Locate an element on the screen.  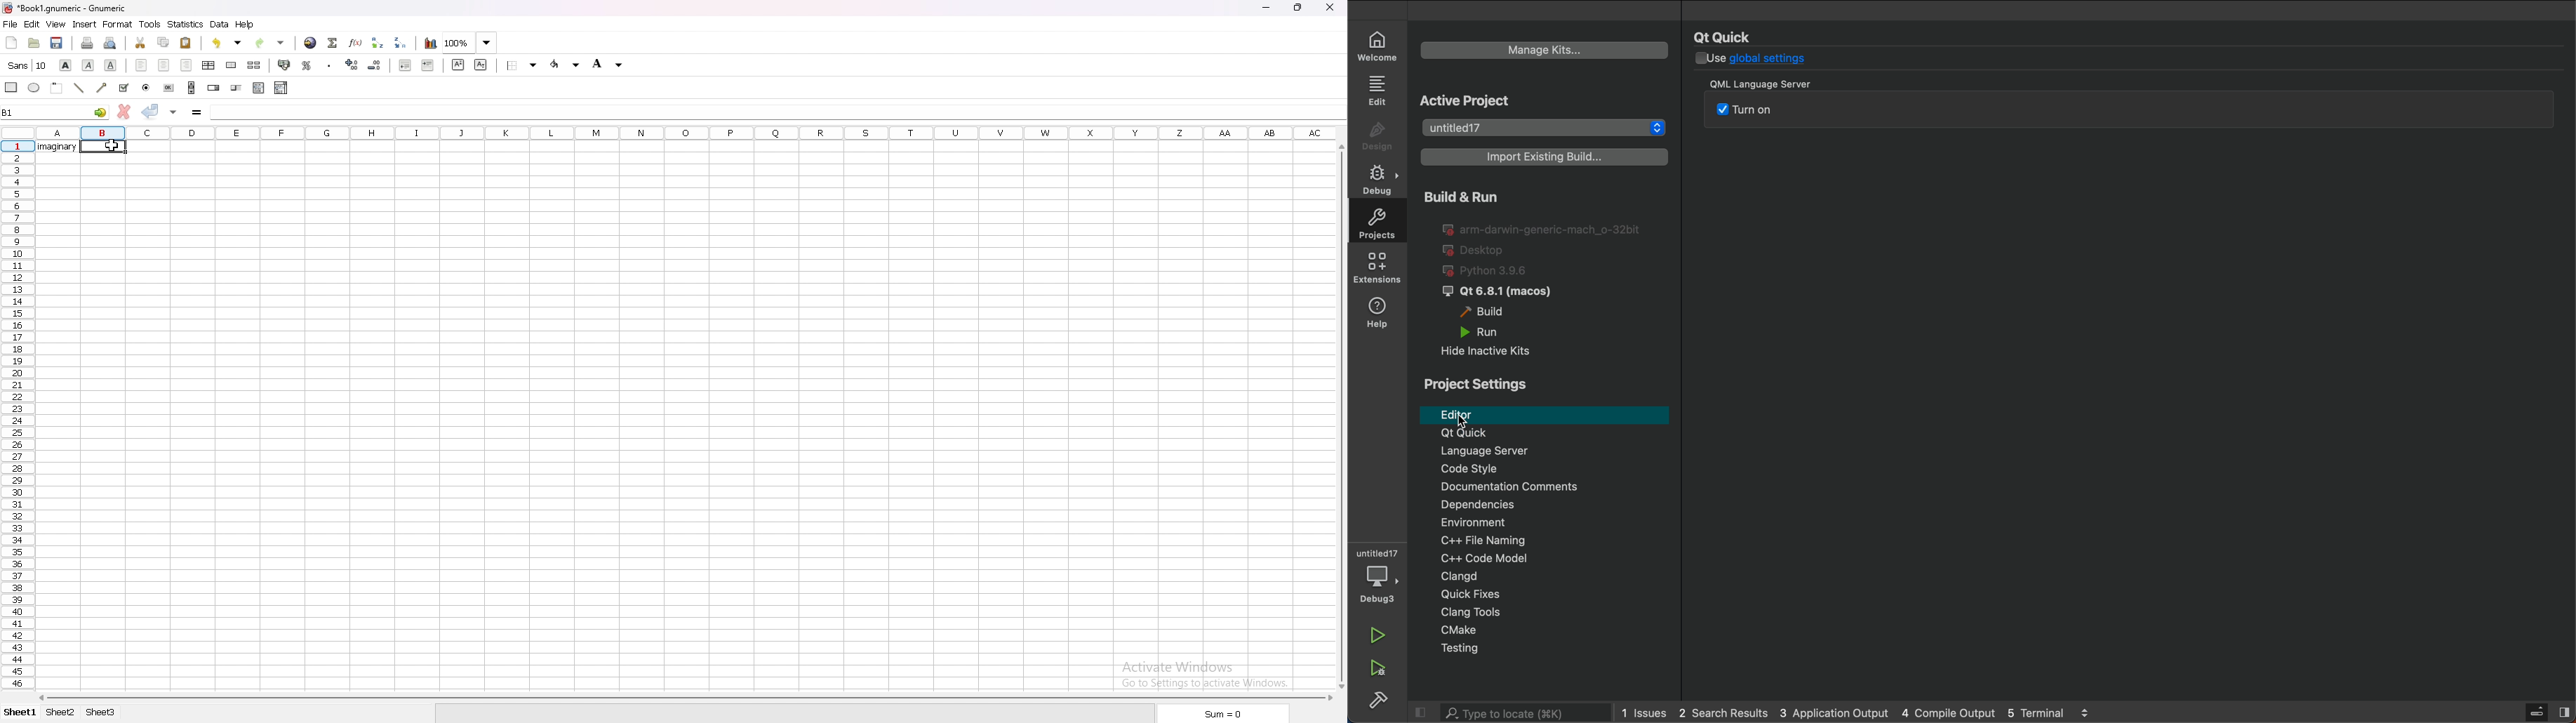
welcome is located at coordinates (1380, 47).